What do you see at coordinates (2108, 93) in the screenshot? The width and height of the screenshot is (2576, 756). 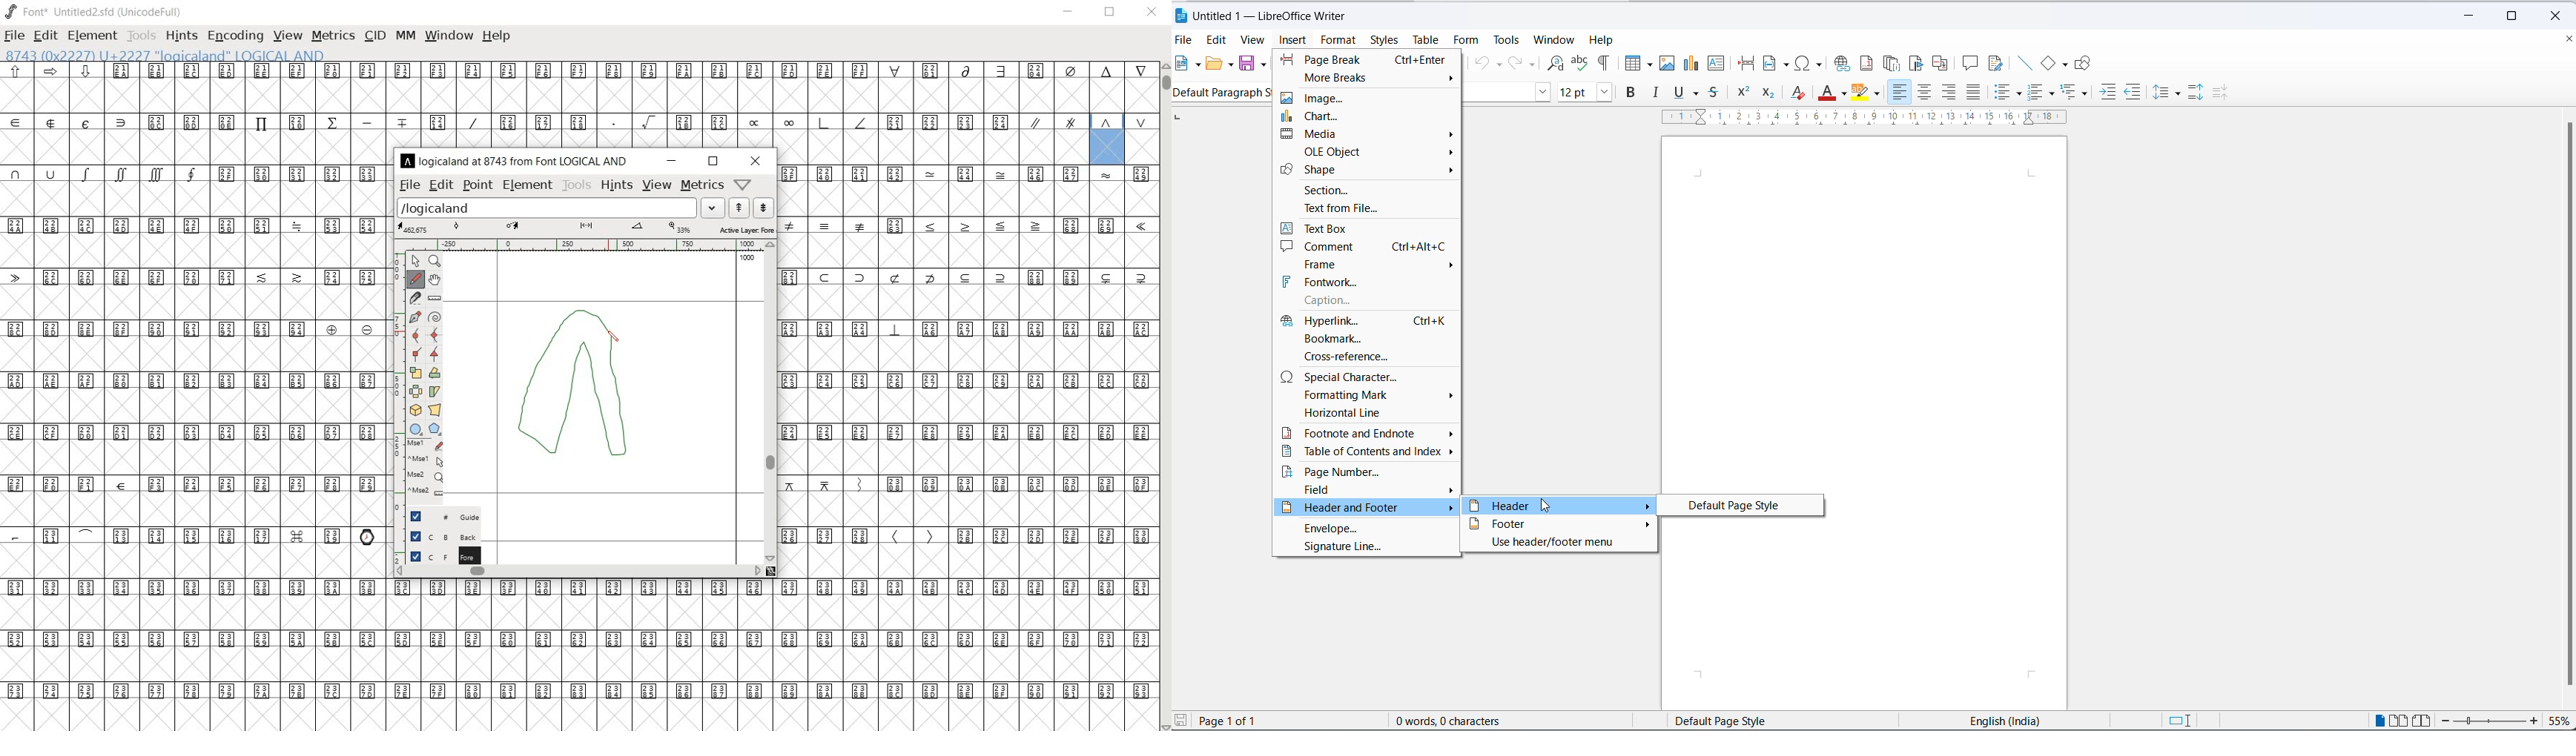 I see `increase indent` at bounding box center [2108, 93].